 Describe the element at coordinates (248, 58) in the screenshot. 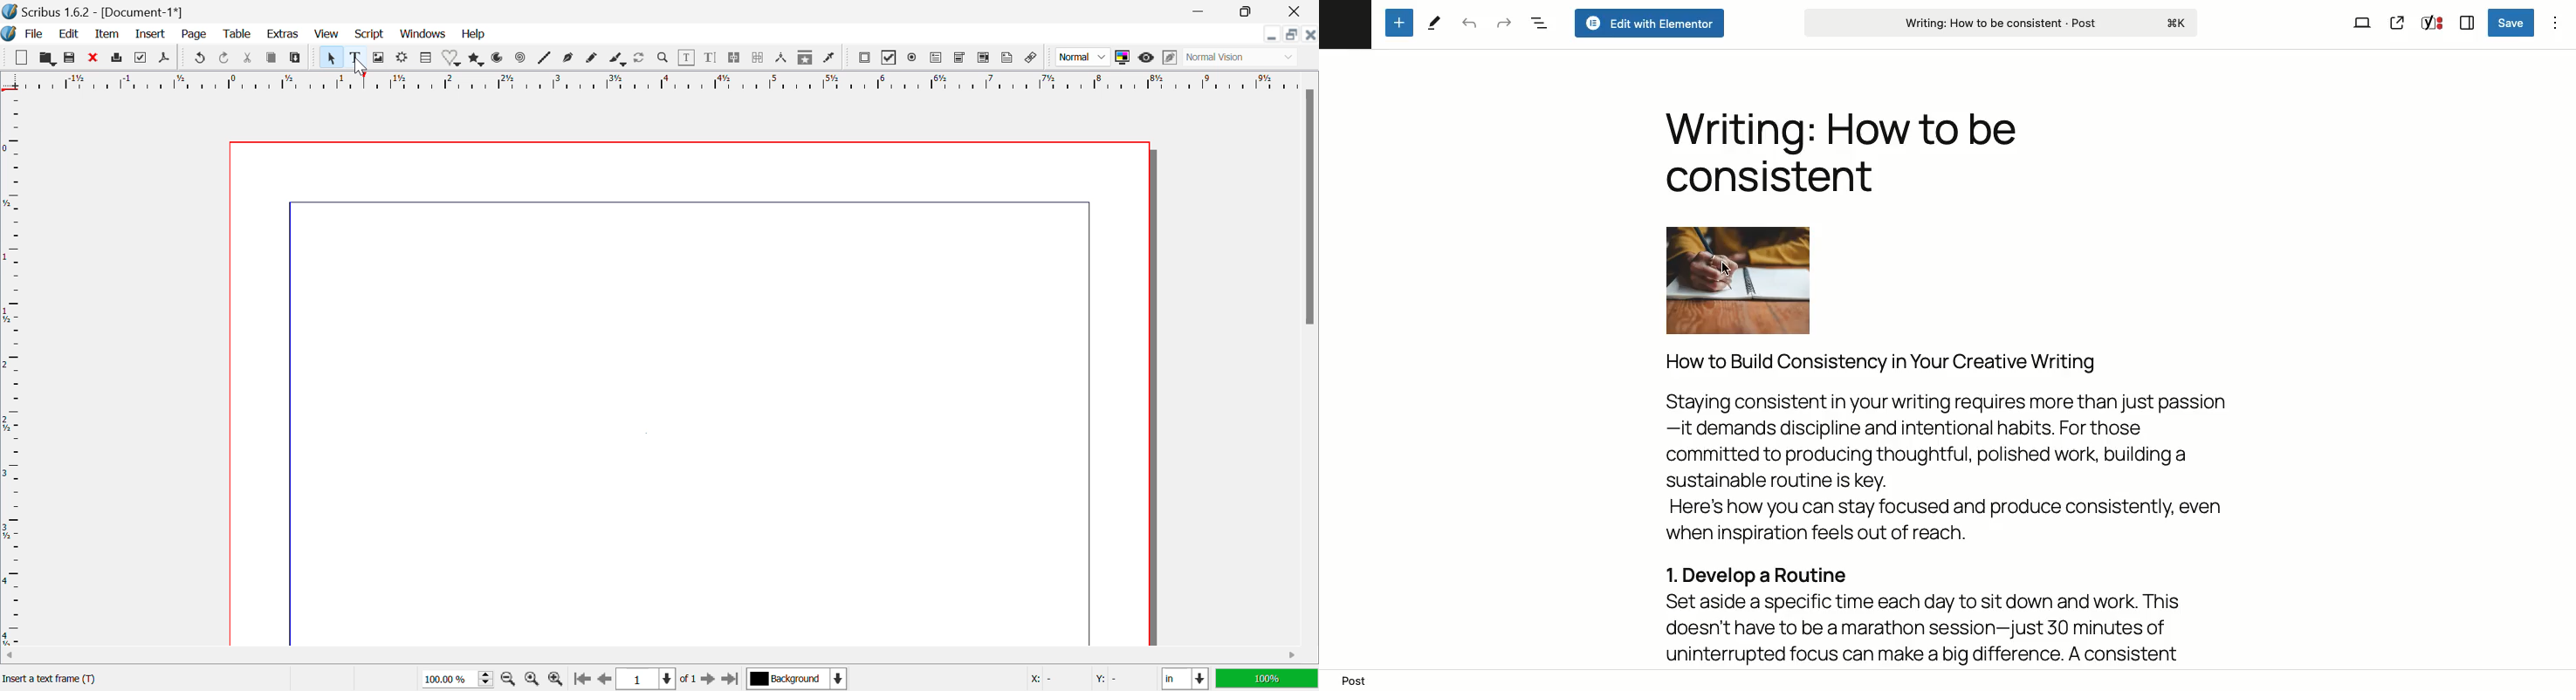

I see `Cut` at that location.